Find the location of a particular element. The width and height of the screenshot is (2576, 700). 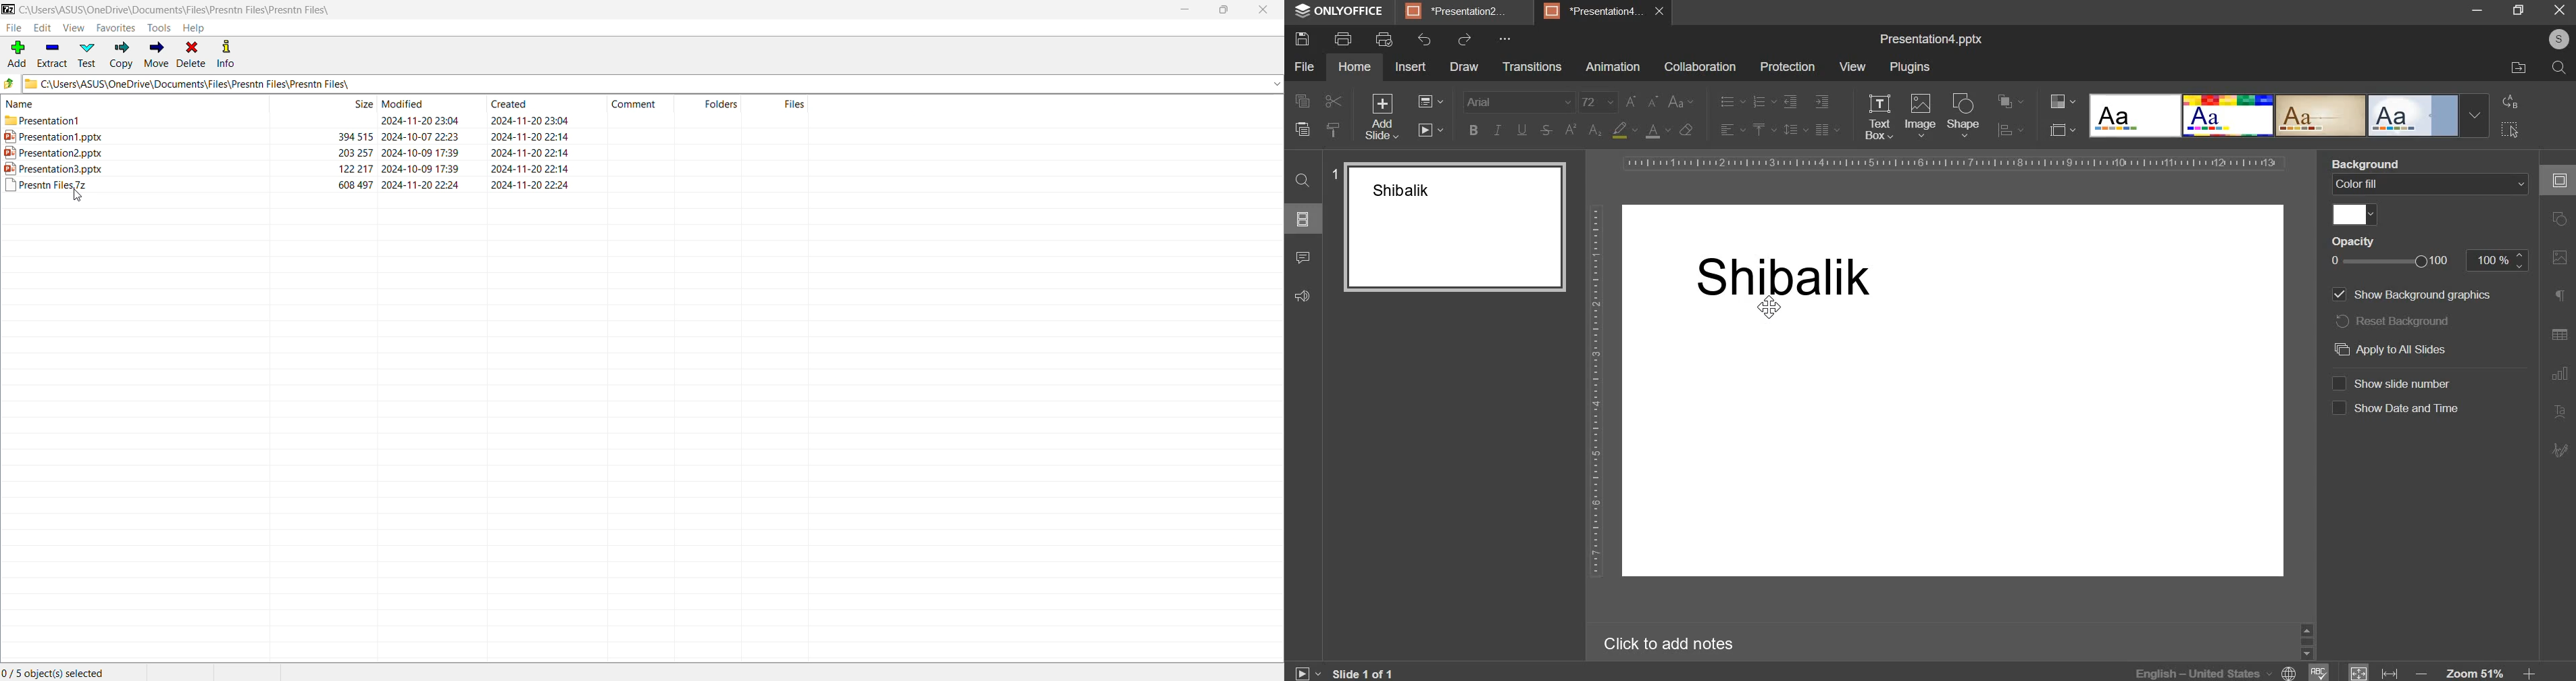

Minimize is located at coordinates (1185, 9).